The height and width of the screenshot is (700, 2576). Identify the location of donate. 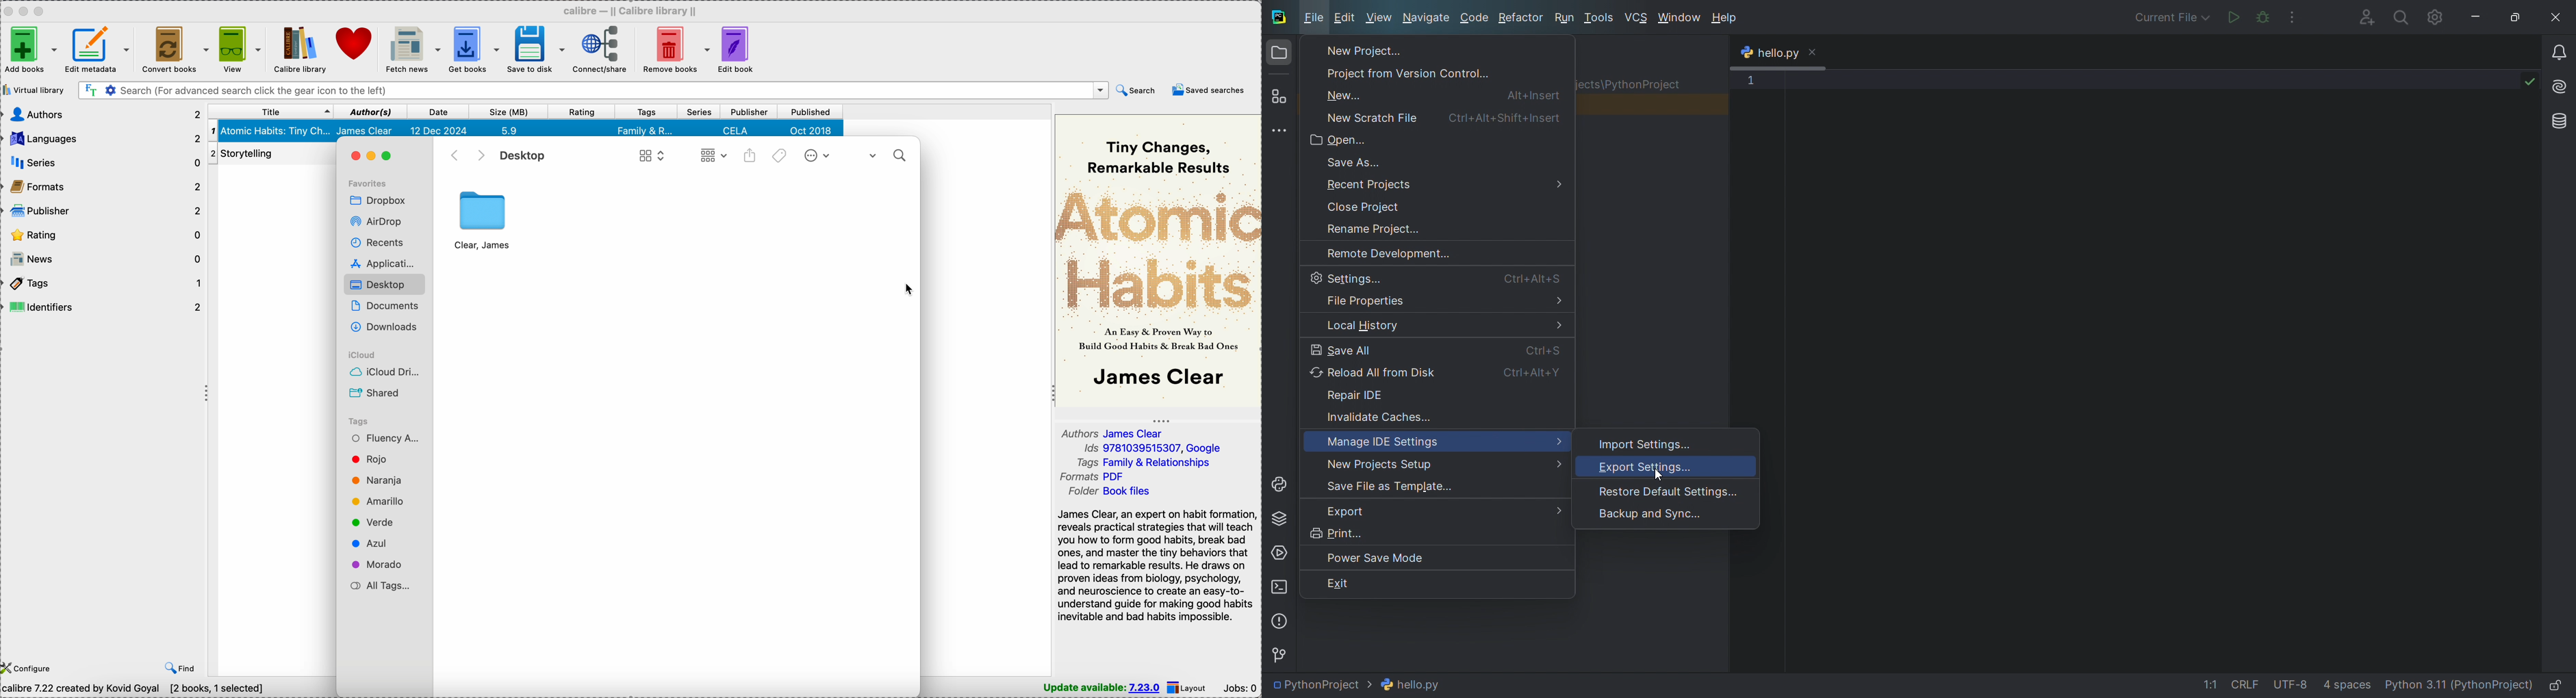
(355, 43).